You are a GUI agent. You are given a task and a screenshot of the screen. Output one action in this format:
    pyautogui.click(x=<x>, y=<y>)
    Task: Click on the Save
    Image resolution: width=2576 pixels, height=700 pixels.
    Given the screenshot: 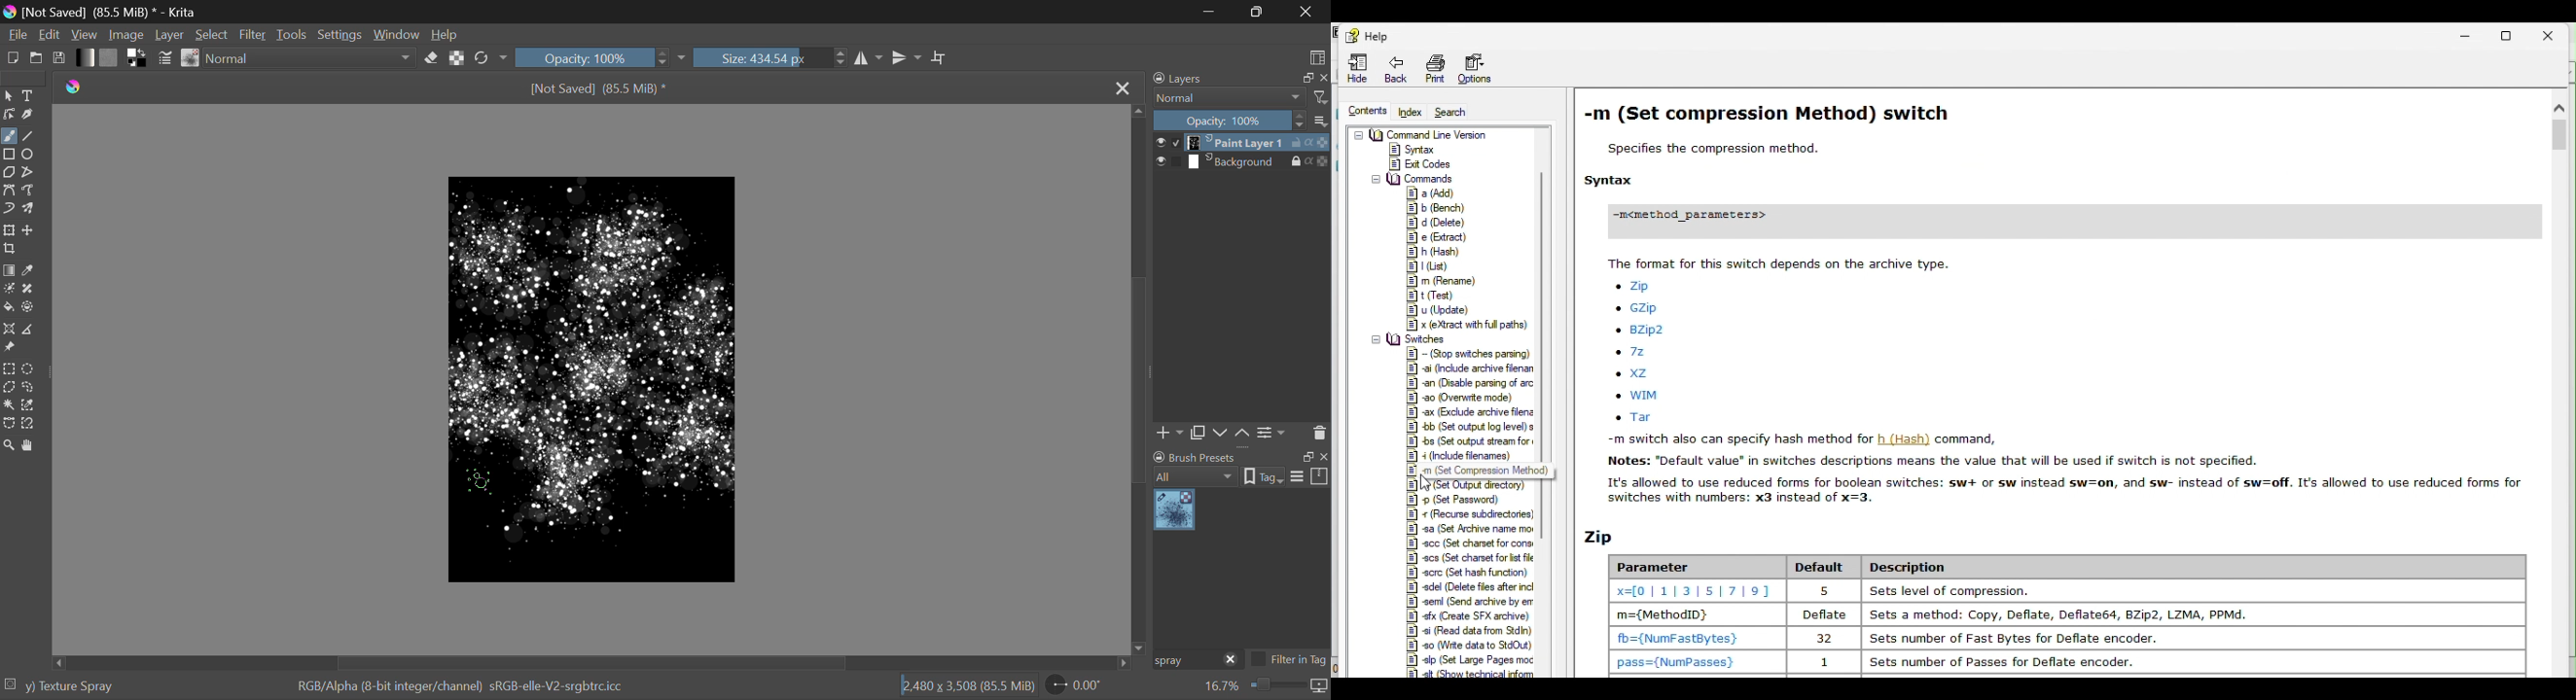 What is the action you would take?
    pyautogui.click(x=58, y=57)
    